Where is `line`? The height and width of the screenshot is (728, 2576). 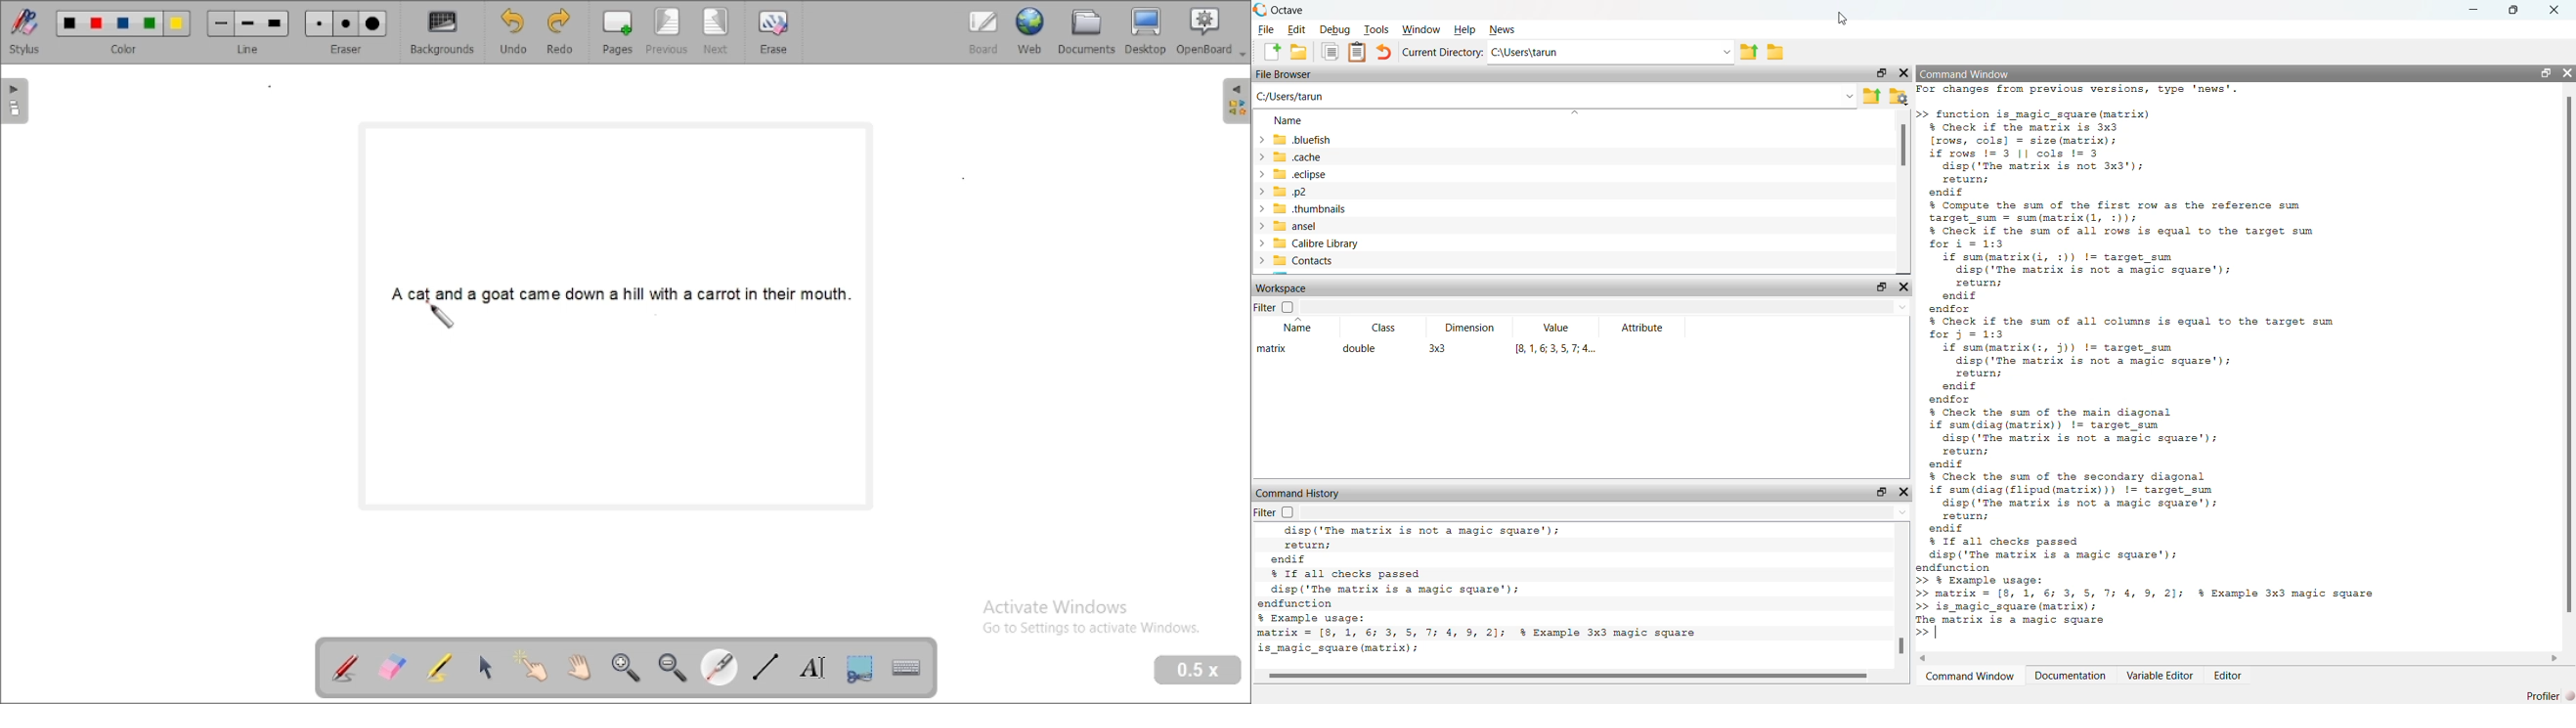 line is located at coordinates (247, 33).